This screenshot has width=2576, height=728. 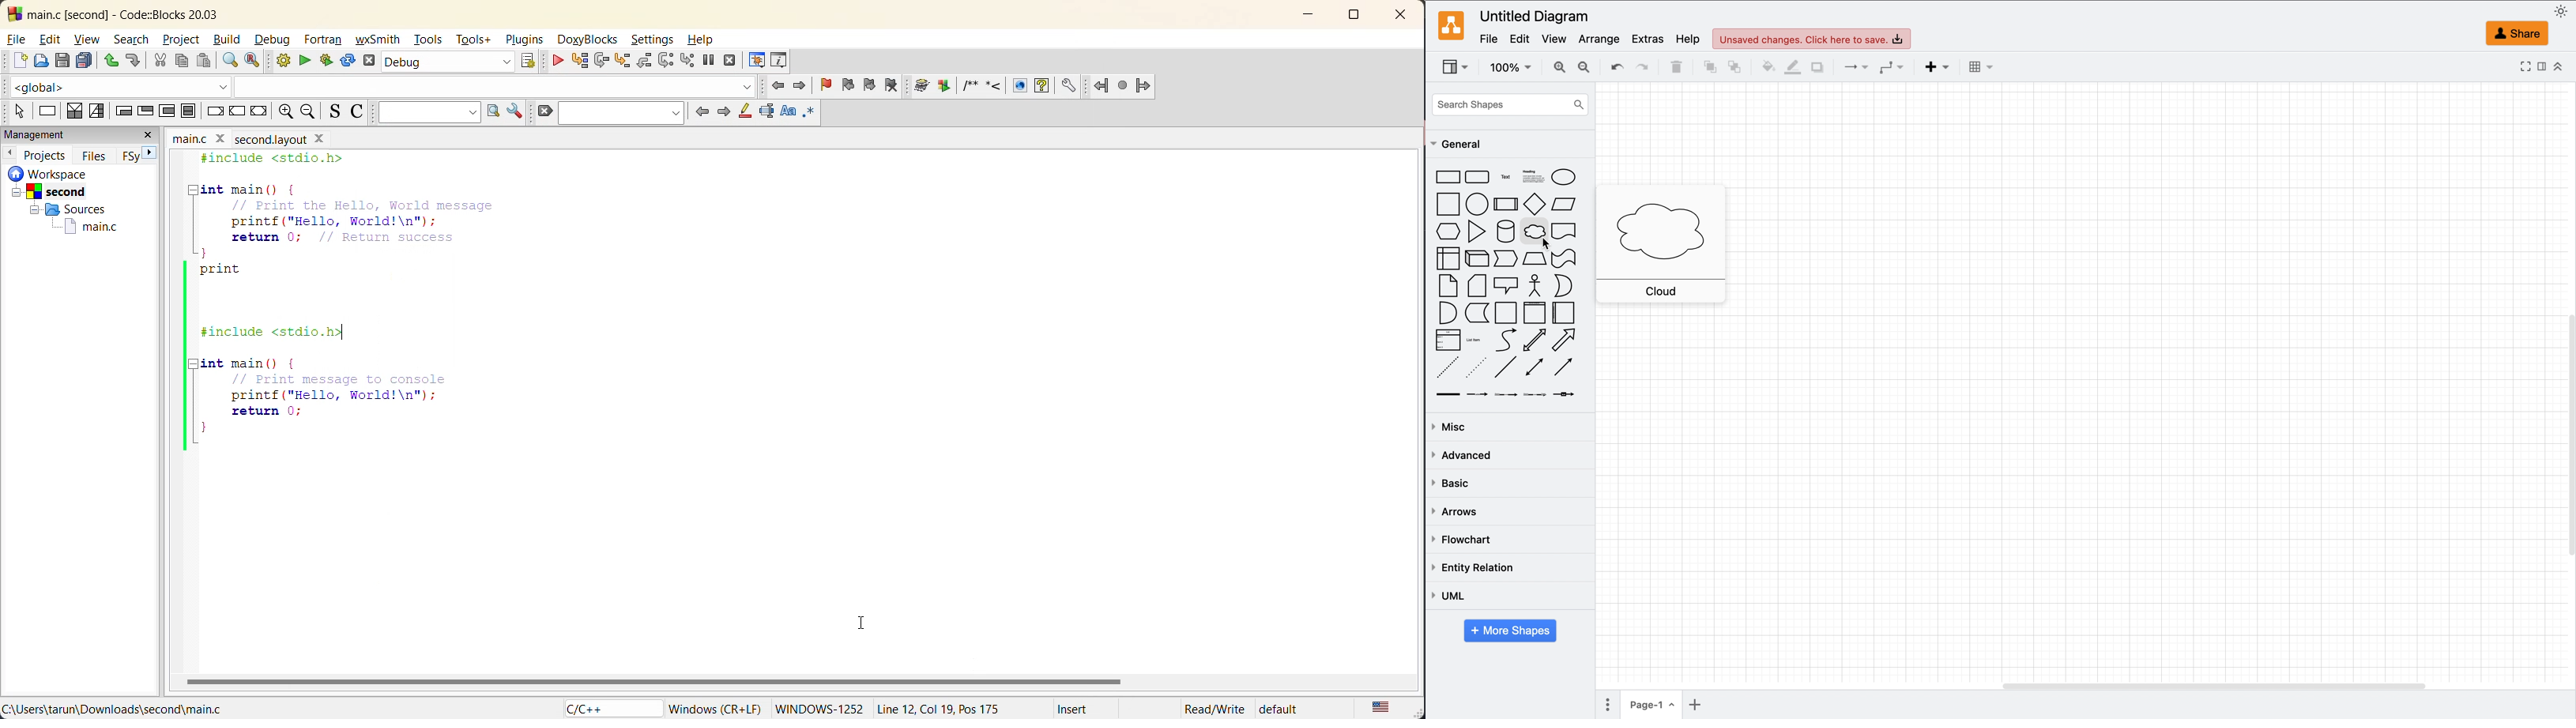 What do you see at coordinates (145, 110) in the screenshot?
I see `exit condition loop` at bounding box center [145, 110].